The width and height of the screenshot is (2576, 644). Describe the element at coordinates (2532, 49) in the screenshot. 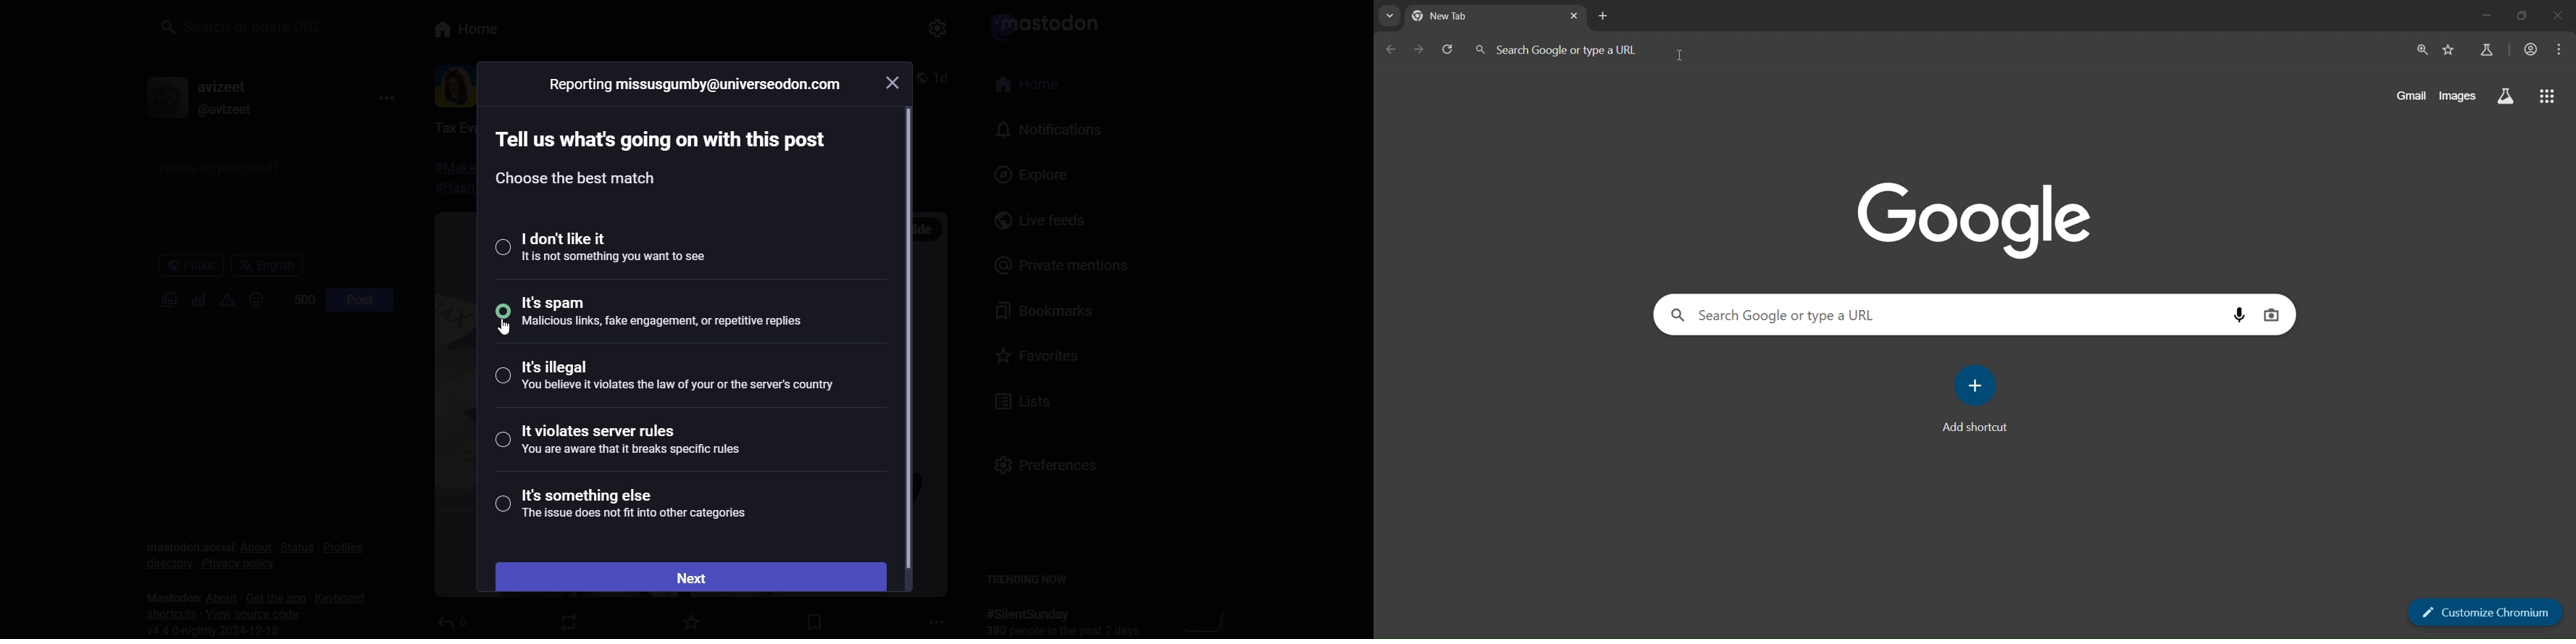

I see `accounts` at that location.